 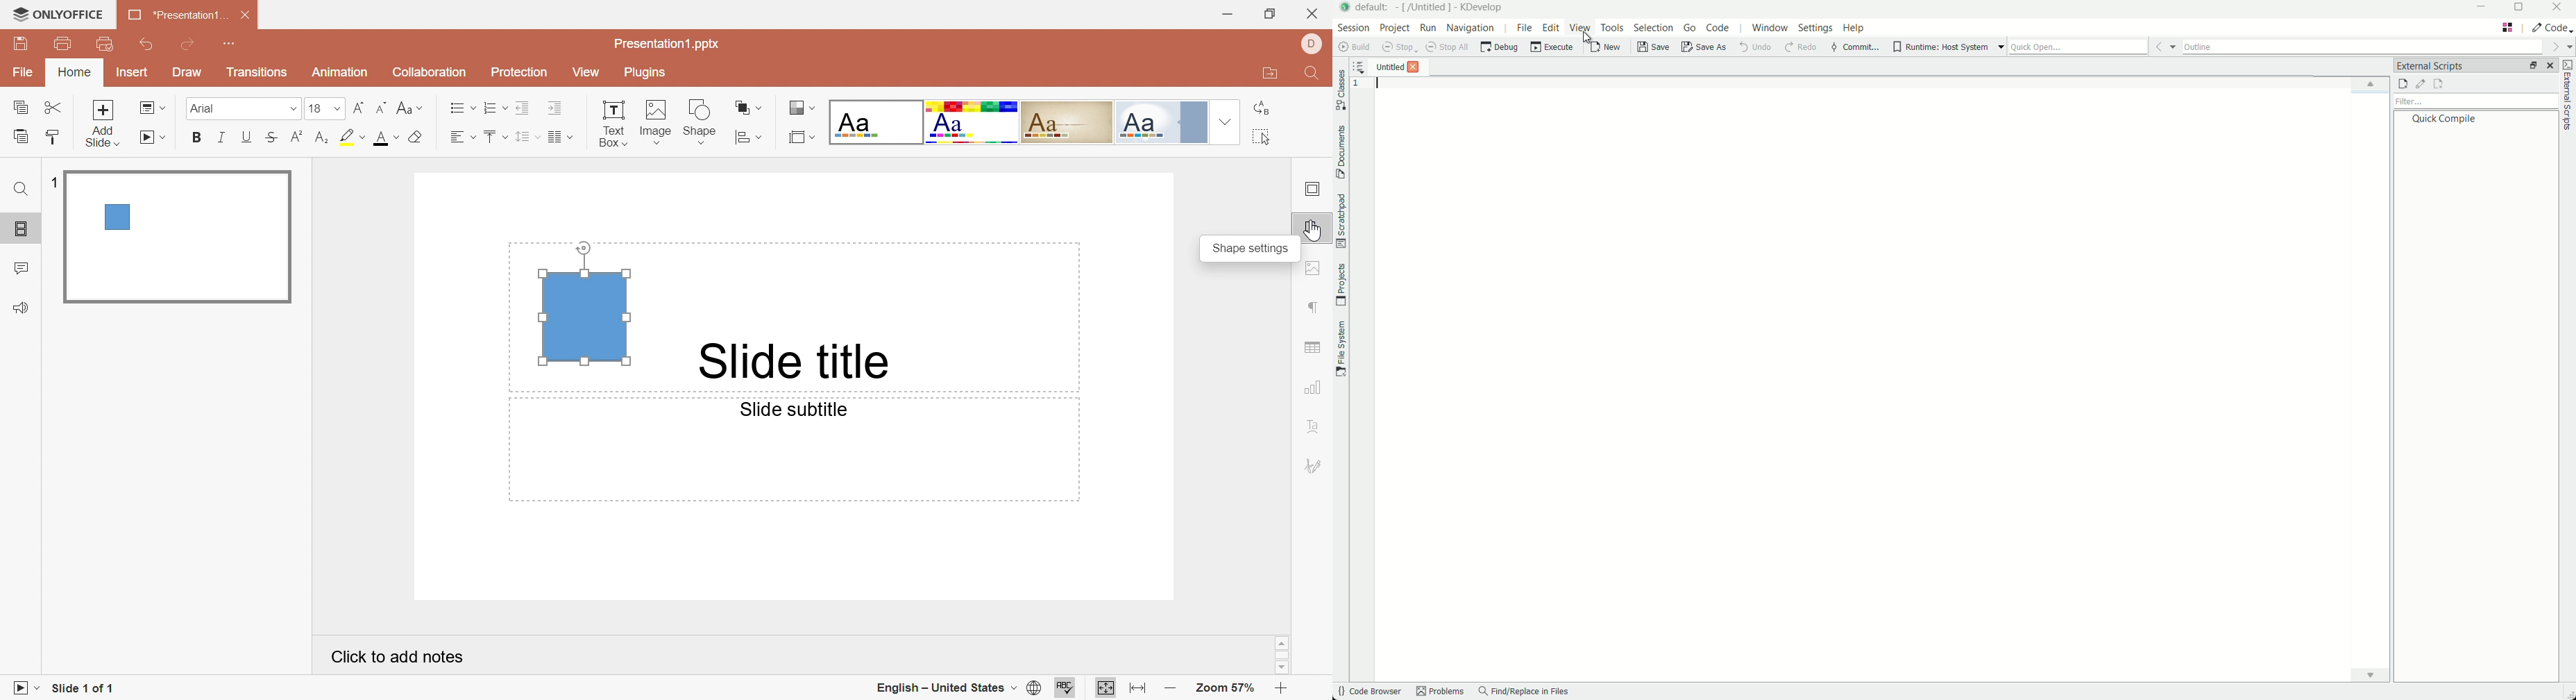 What do you see at coordinates (1358, 65) in the screenshot?
I see `sort all opened document` at bounding box center [1358, 65].